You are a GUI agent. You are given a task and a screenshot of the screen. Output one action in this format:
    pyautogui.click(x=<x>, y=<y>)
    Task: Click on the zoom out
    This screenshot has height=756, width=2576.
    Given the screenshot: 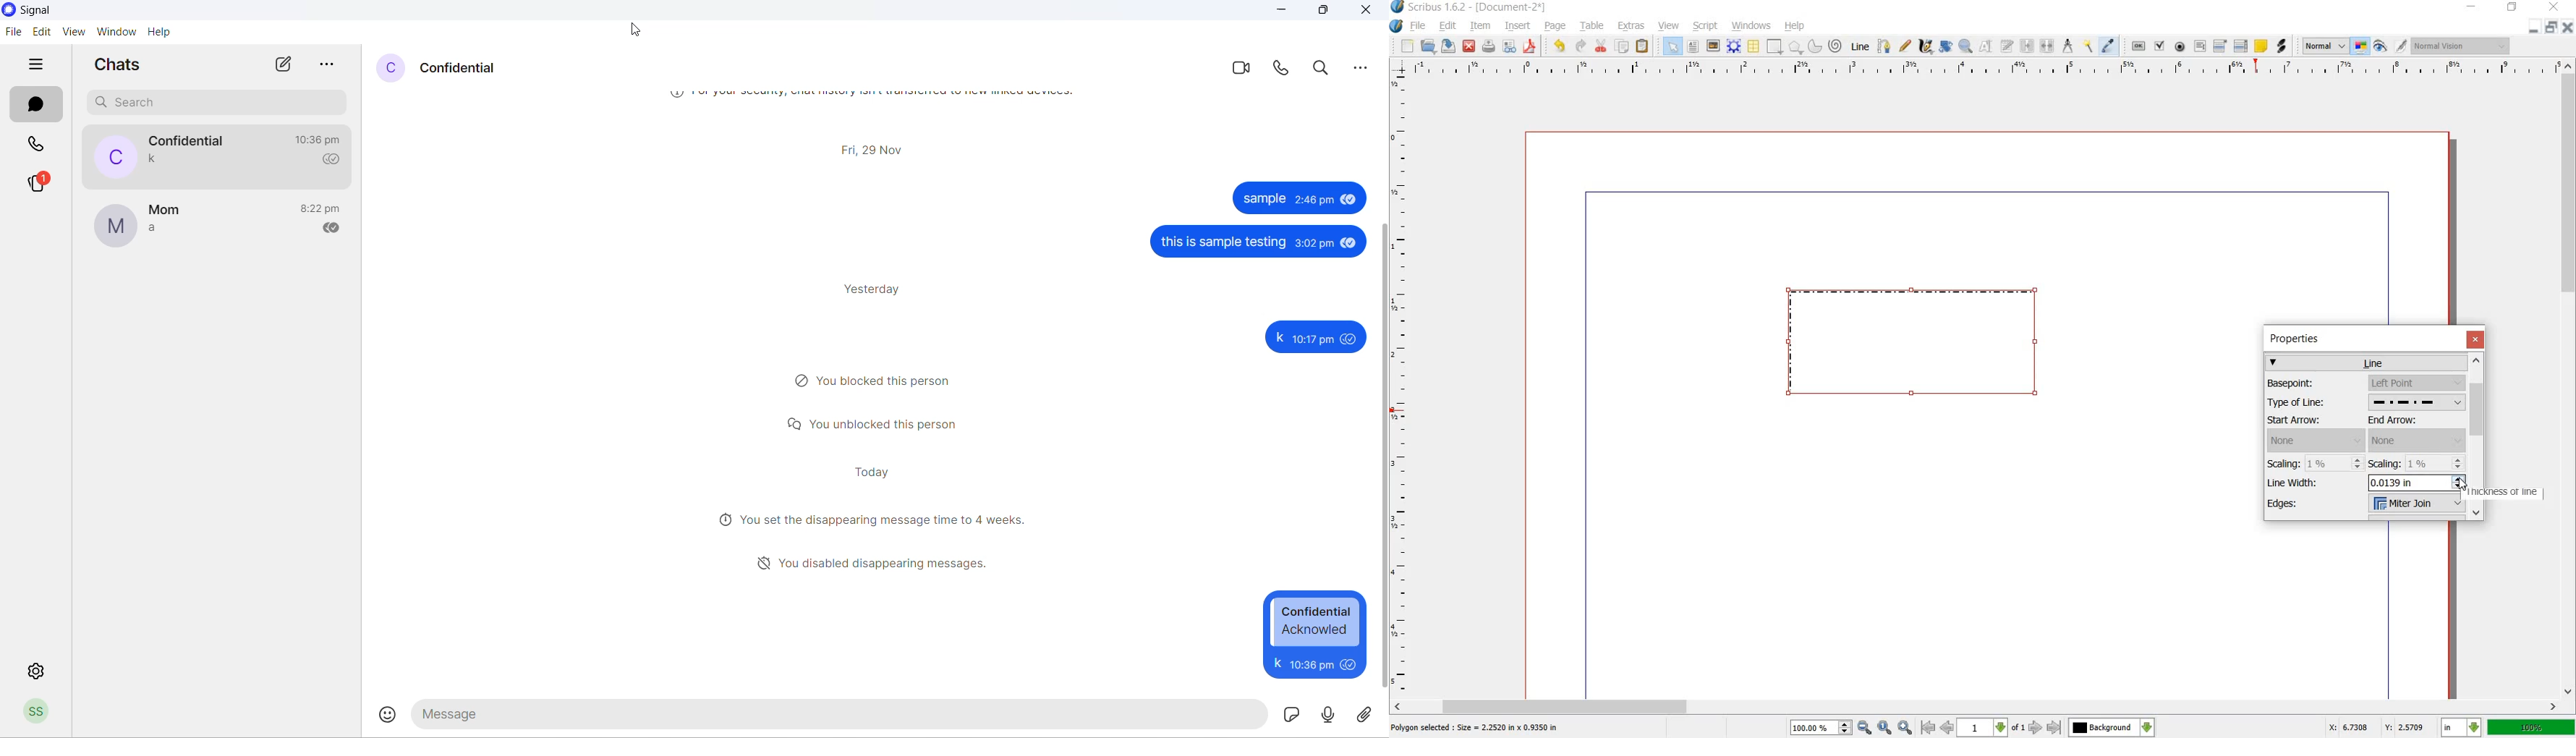 What is the action you would take?
    pyautogui.click(x=1865, y=727)
    